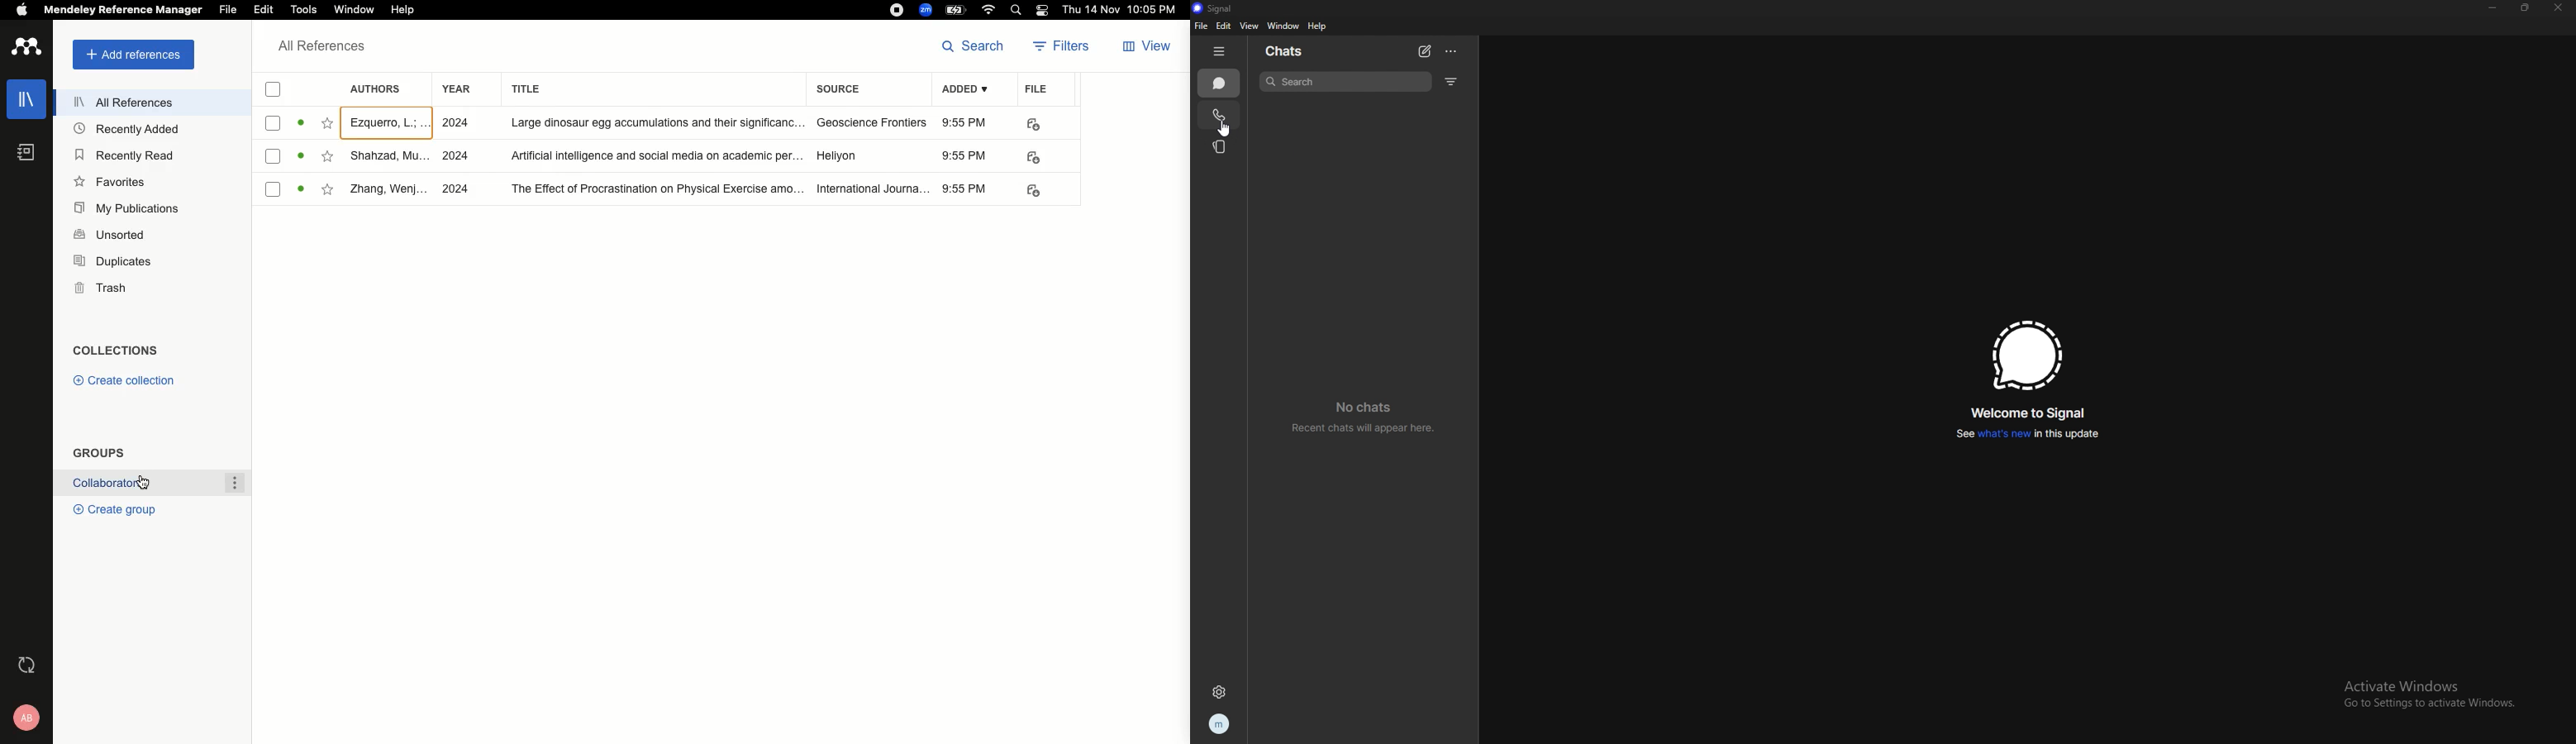 This screenshot has width=2576, height=756. I want to click on Charge, so click(958, 9).